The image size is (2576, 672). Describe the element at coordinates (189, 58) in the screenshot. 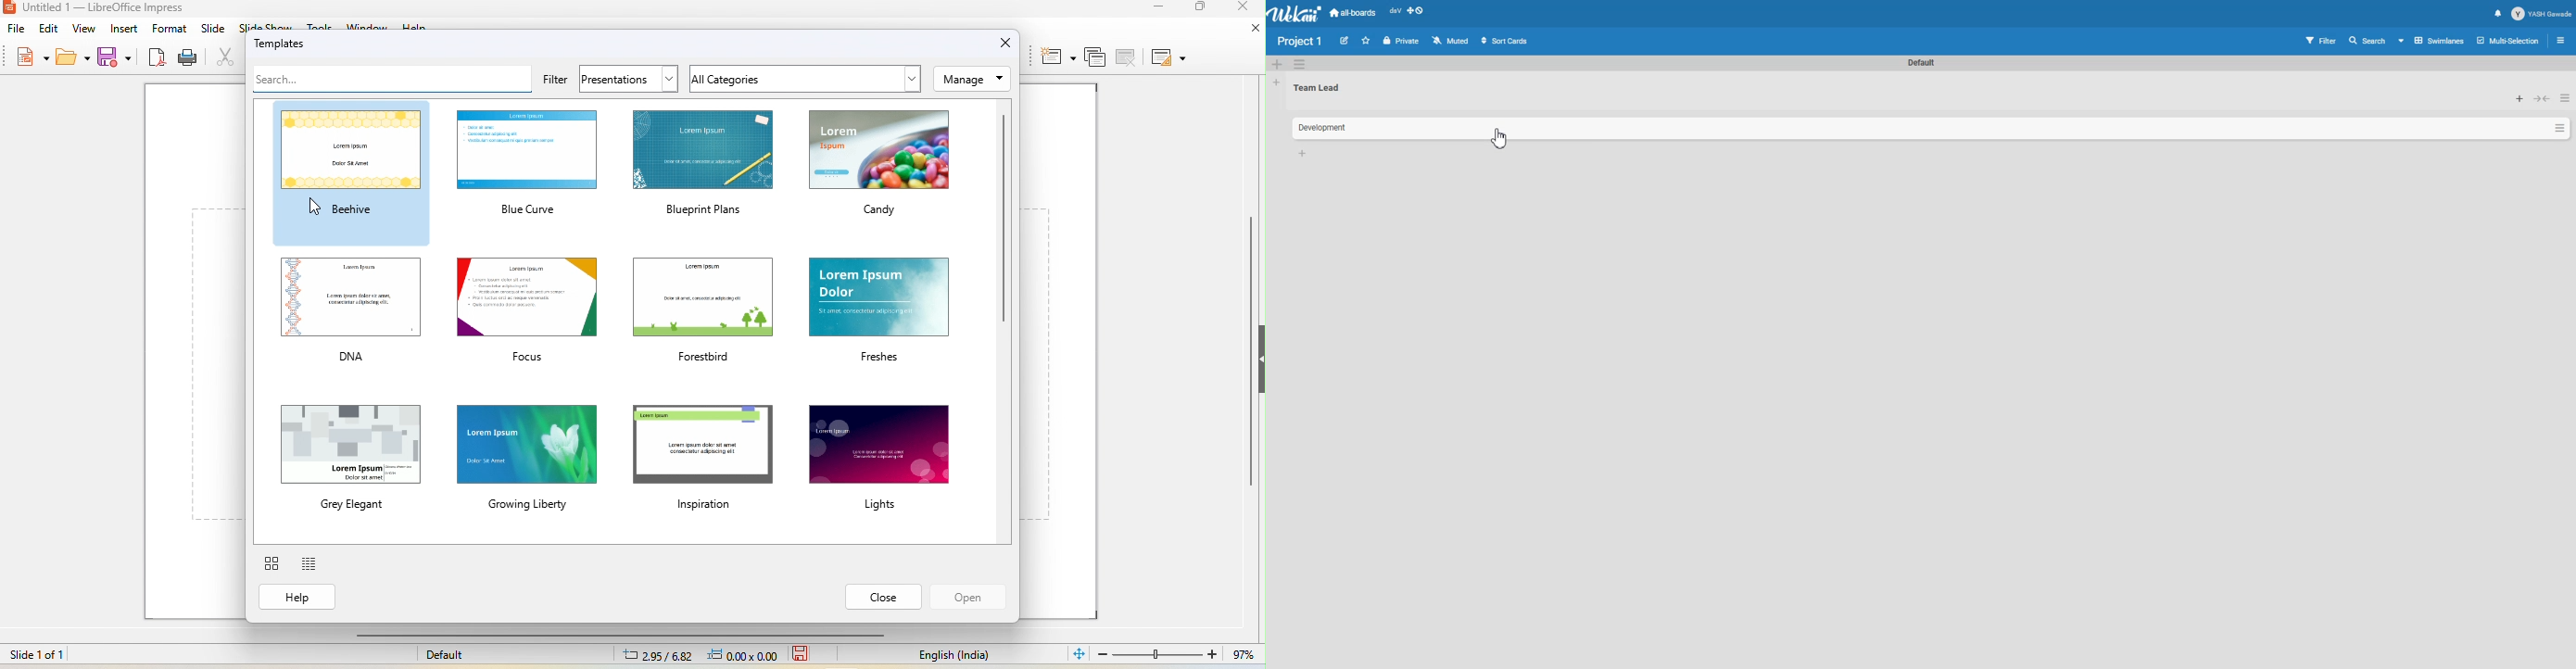

I see `print` at that location.